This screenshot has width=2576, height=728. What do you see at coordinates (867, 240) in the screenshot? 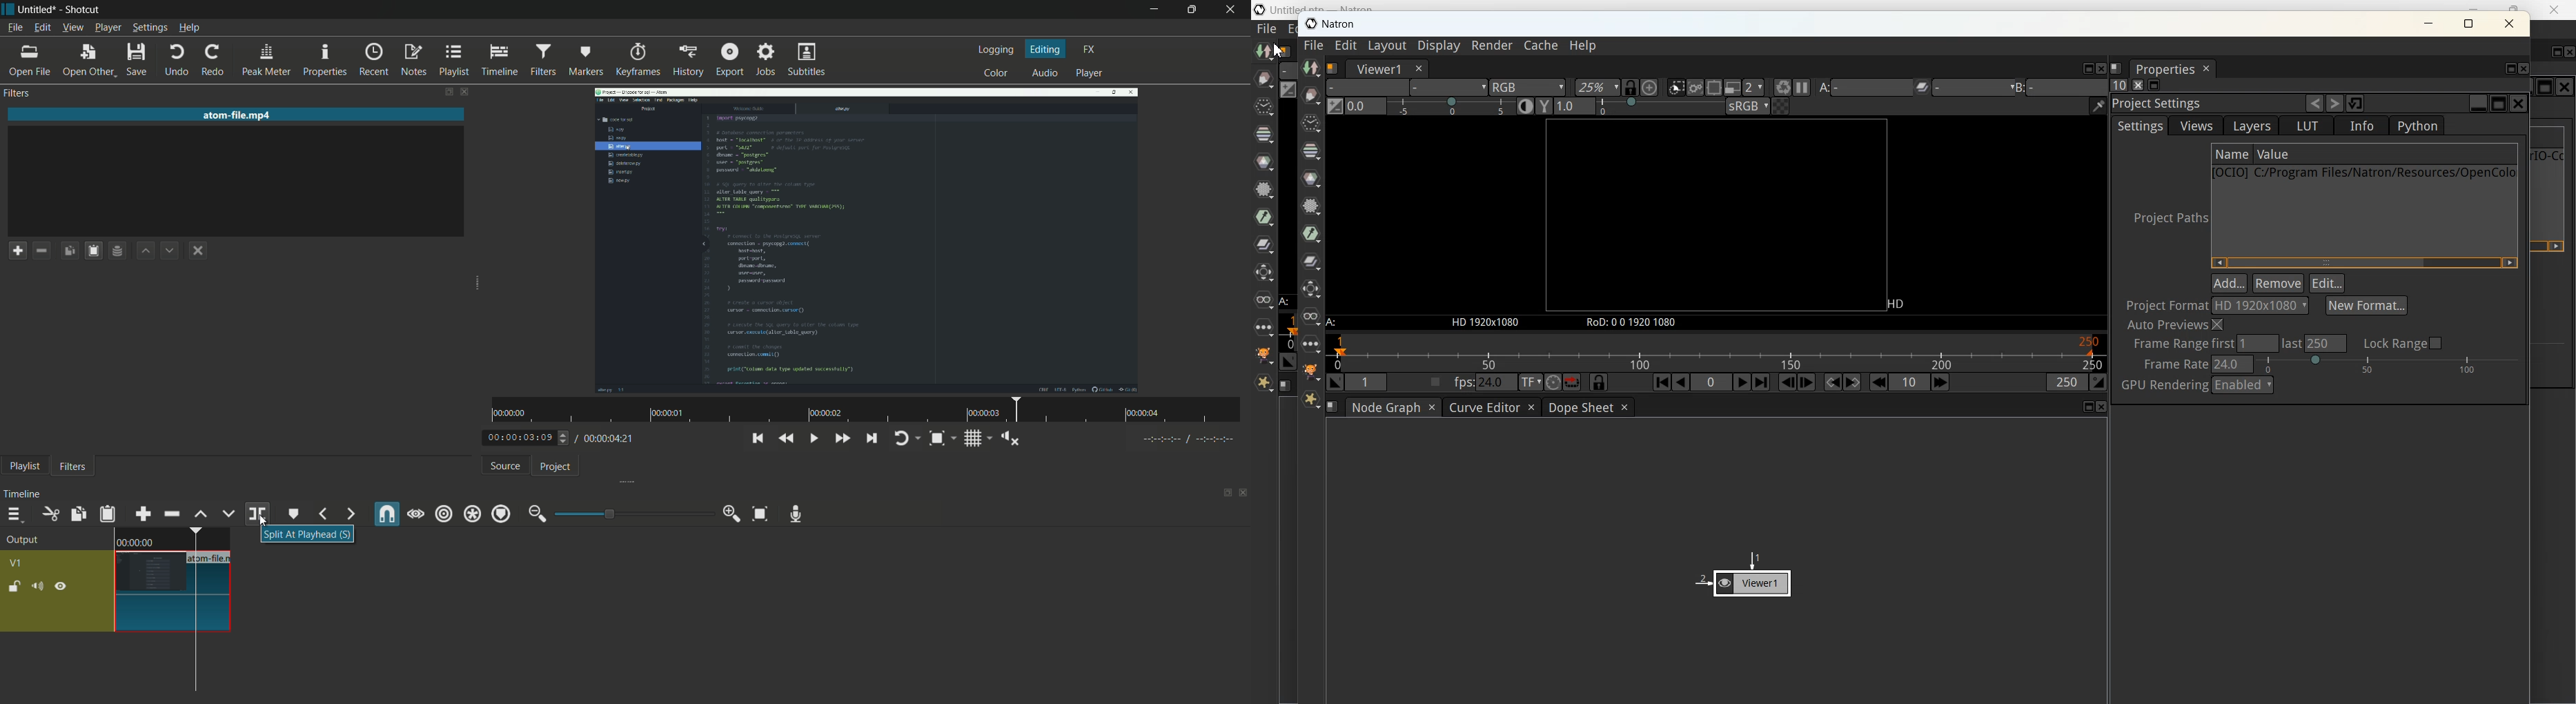
I see `imported file` at bounding box center [867, 240].